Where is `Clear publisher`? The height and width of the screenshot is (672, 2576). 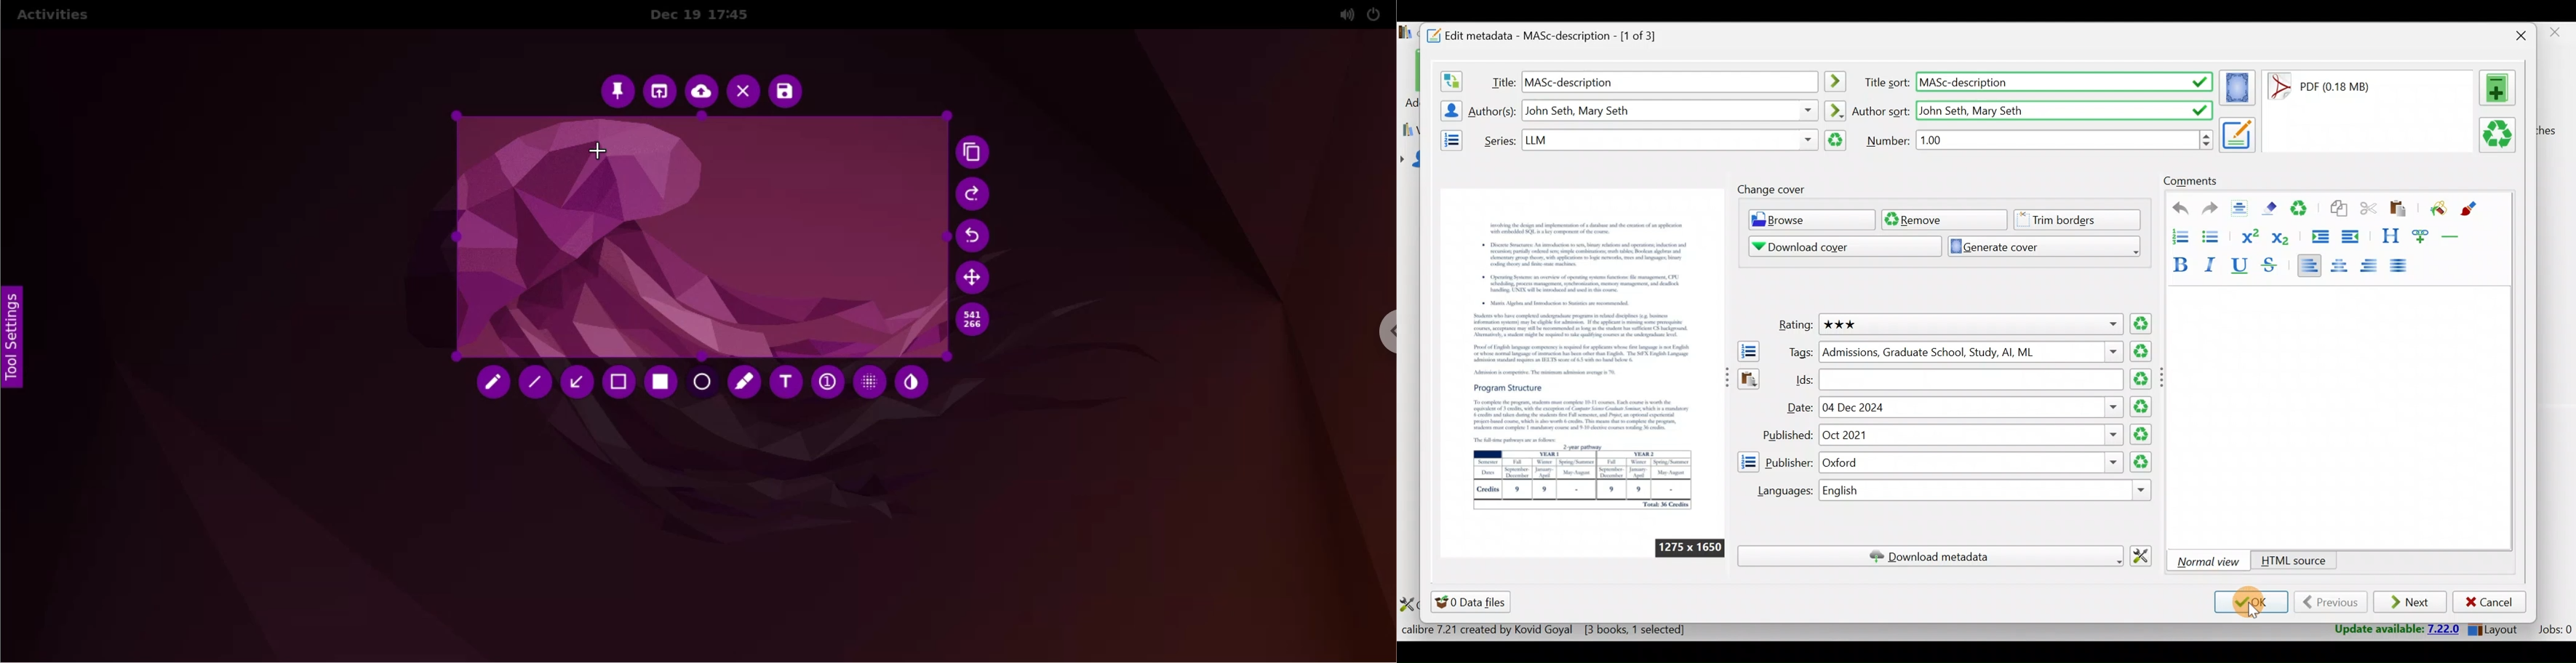
Clear publisher is located at coordinates (2139, 462).